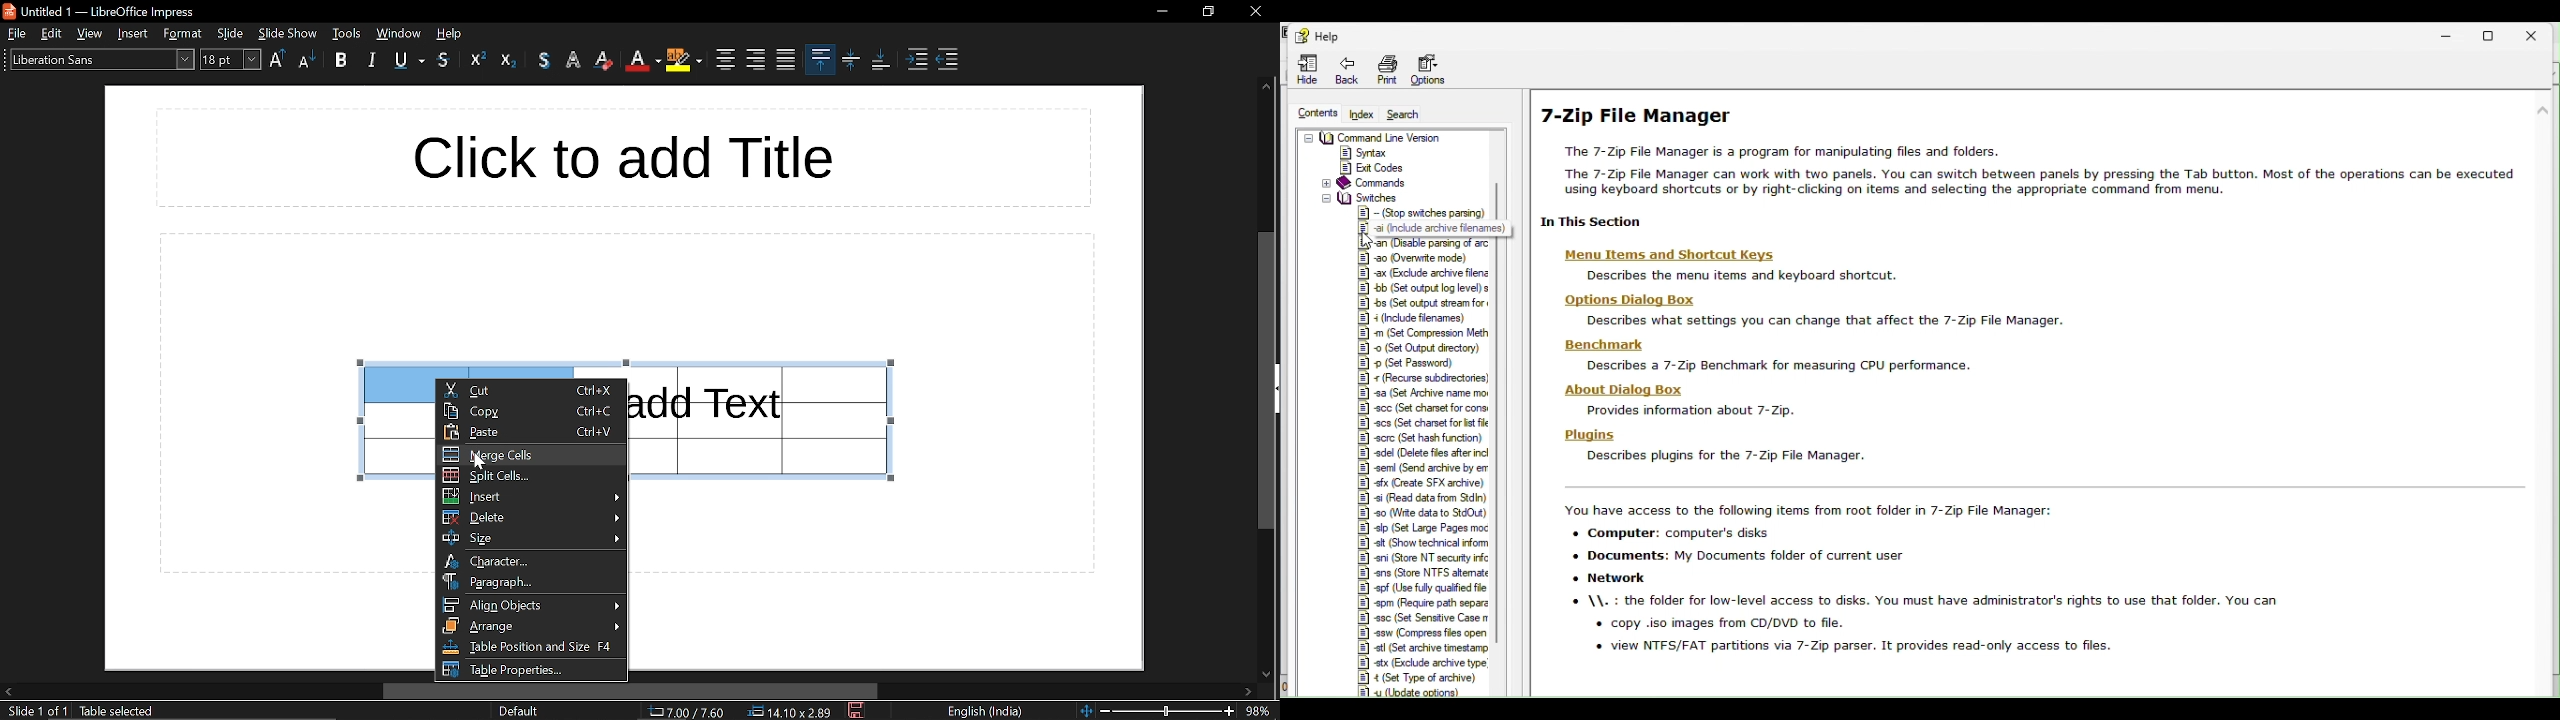 The image size is (2576, 728). What do you see at coordinates (8, 690) in the screenshot?
I see `move left` at bounding box center [8, 690].